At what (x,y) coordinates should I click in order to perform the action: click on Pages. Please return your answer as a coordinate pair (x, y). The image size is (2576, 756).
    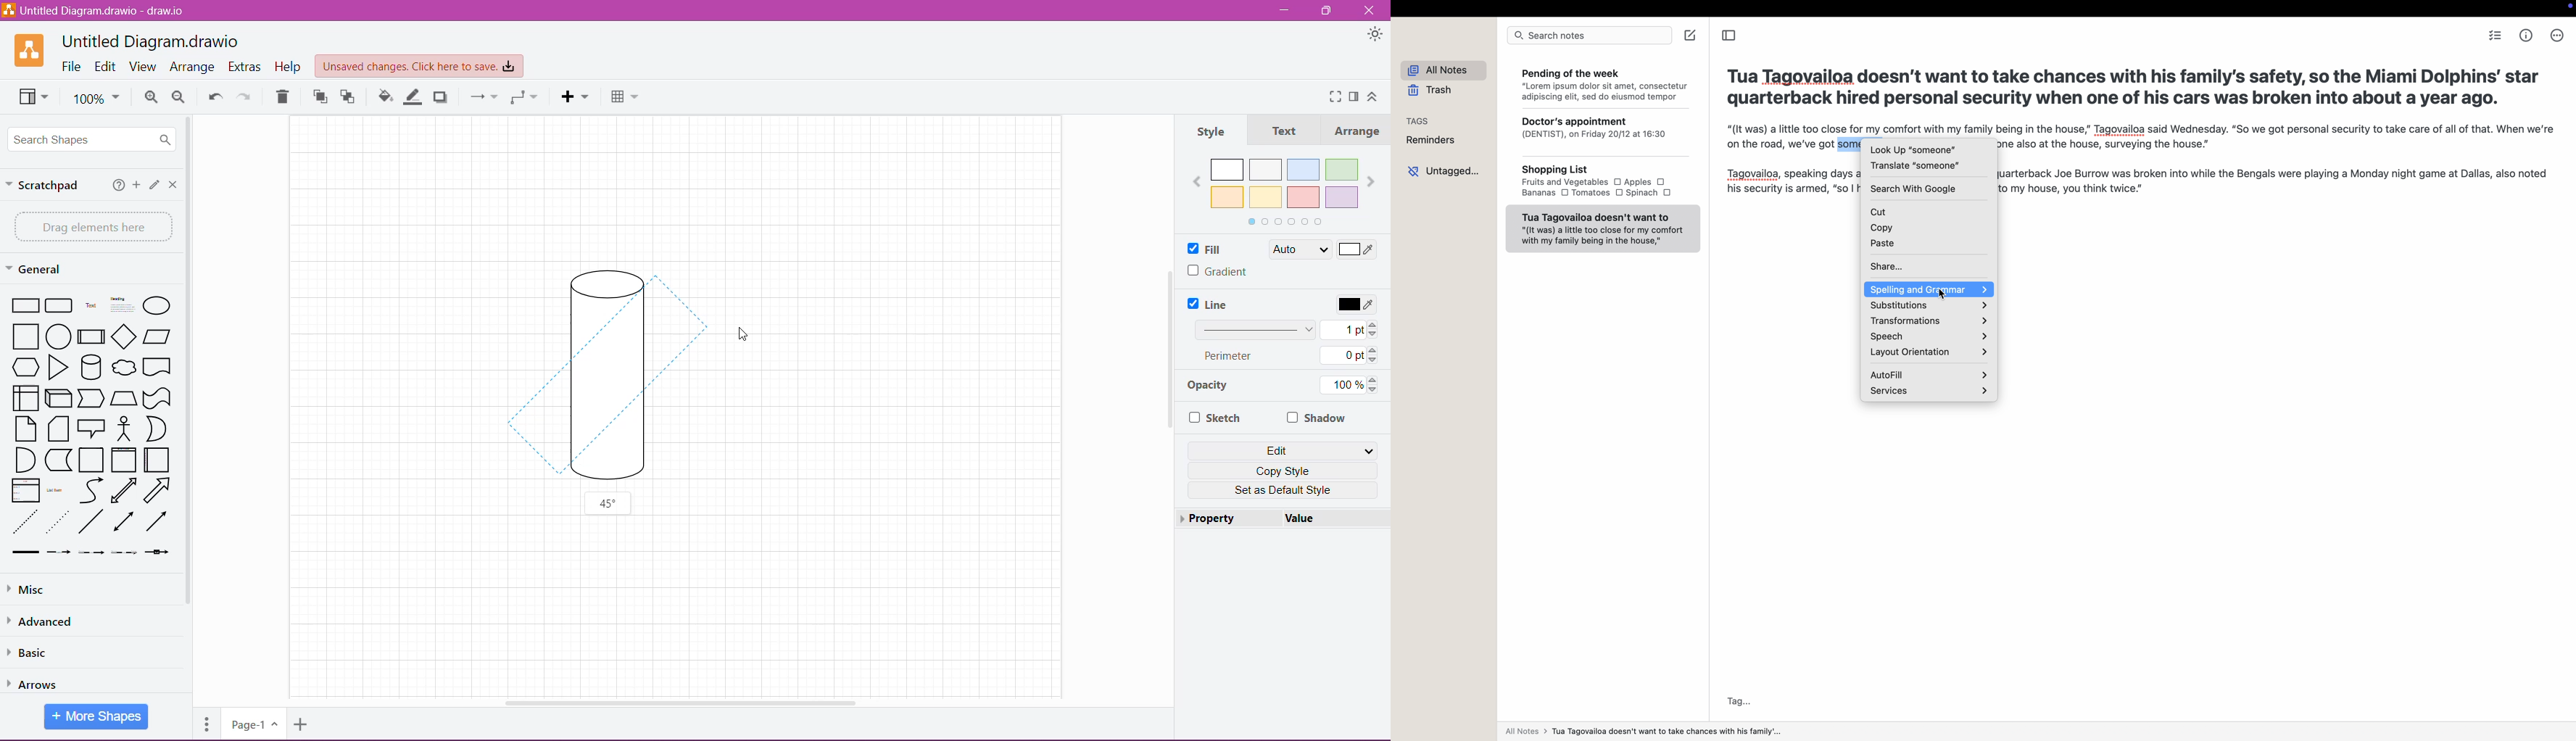
    Looking at the image, I should click on (205, 727).